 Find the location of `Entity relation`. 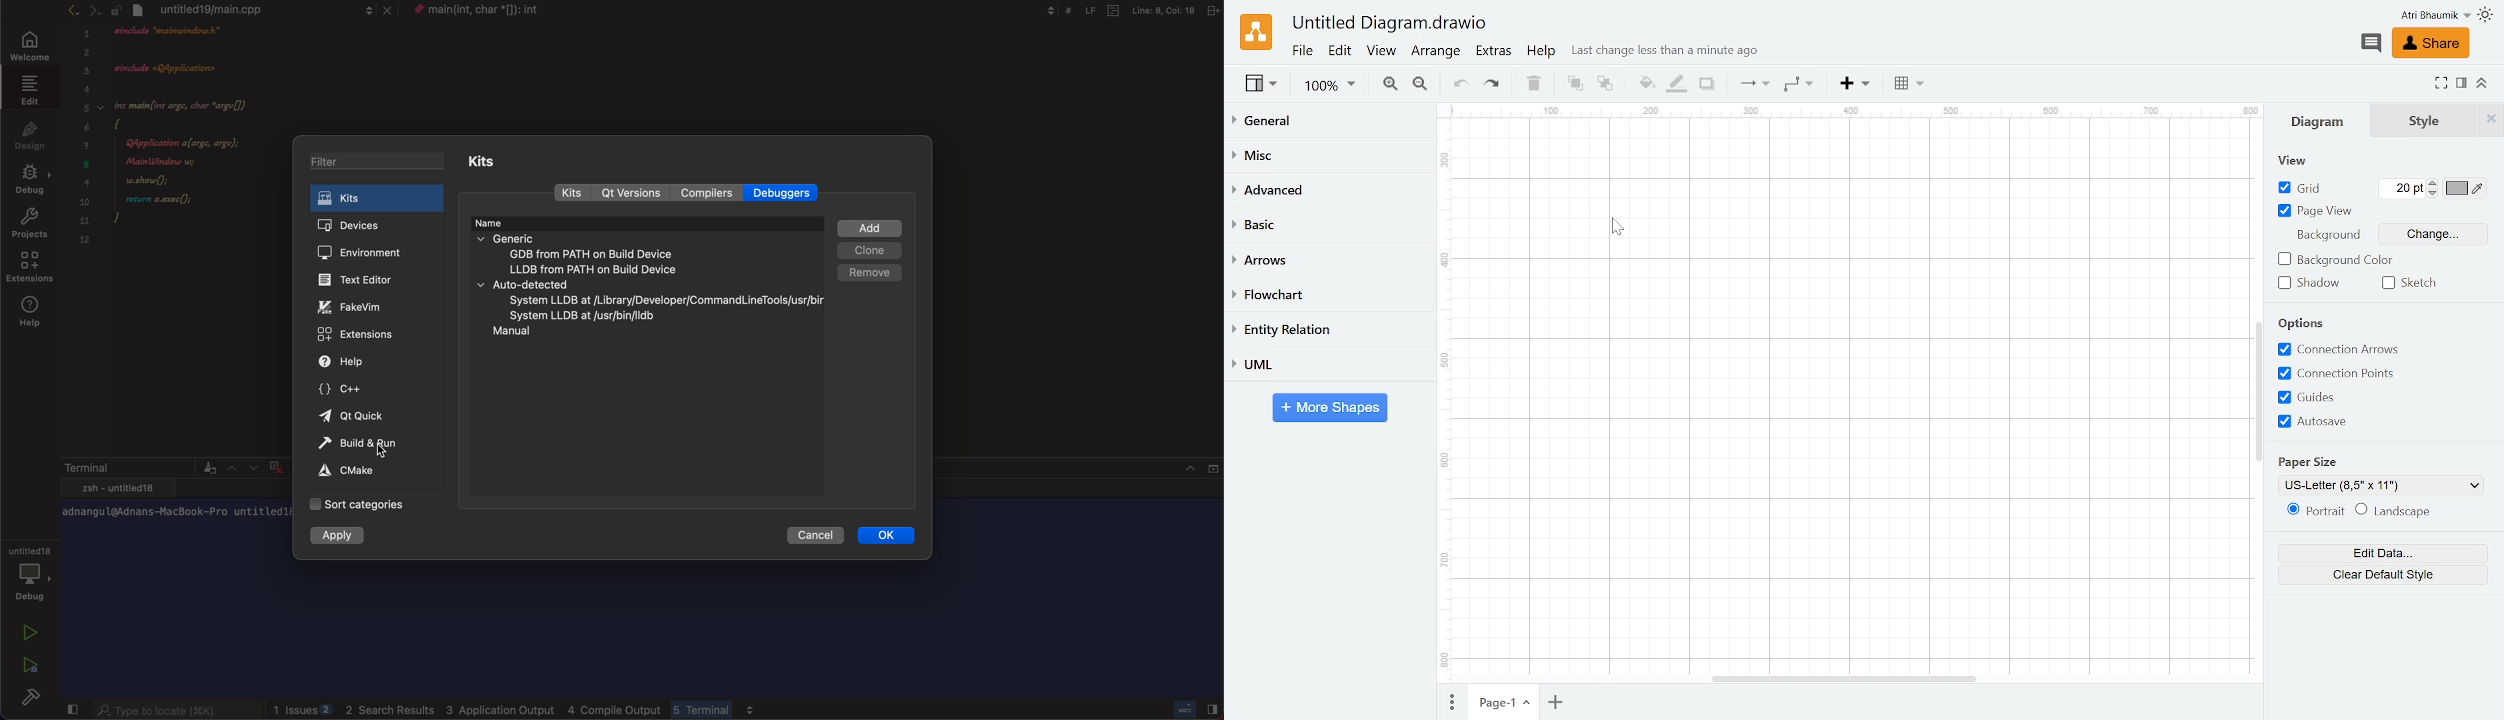

Entity relation is located at coordinates (1326, 328).